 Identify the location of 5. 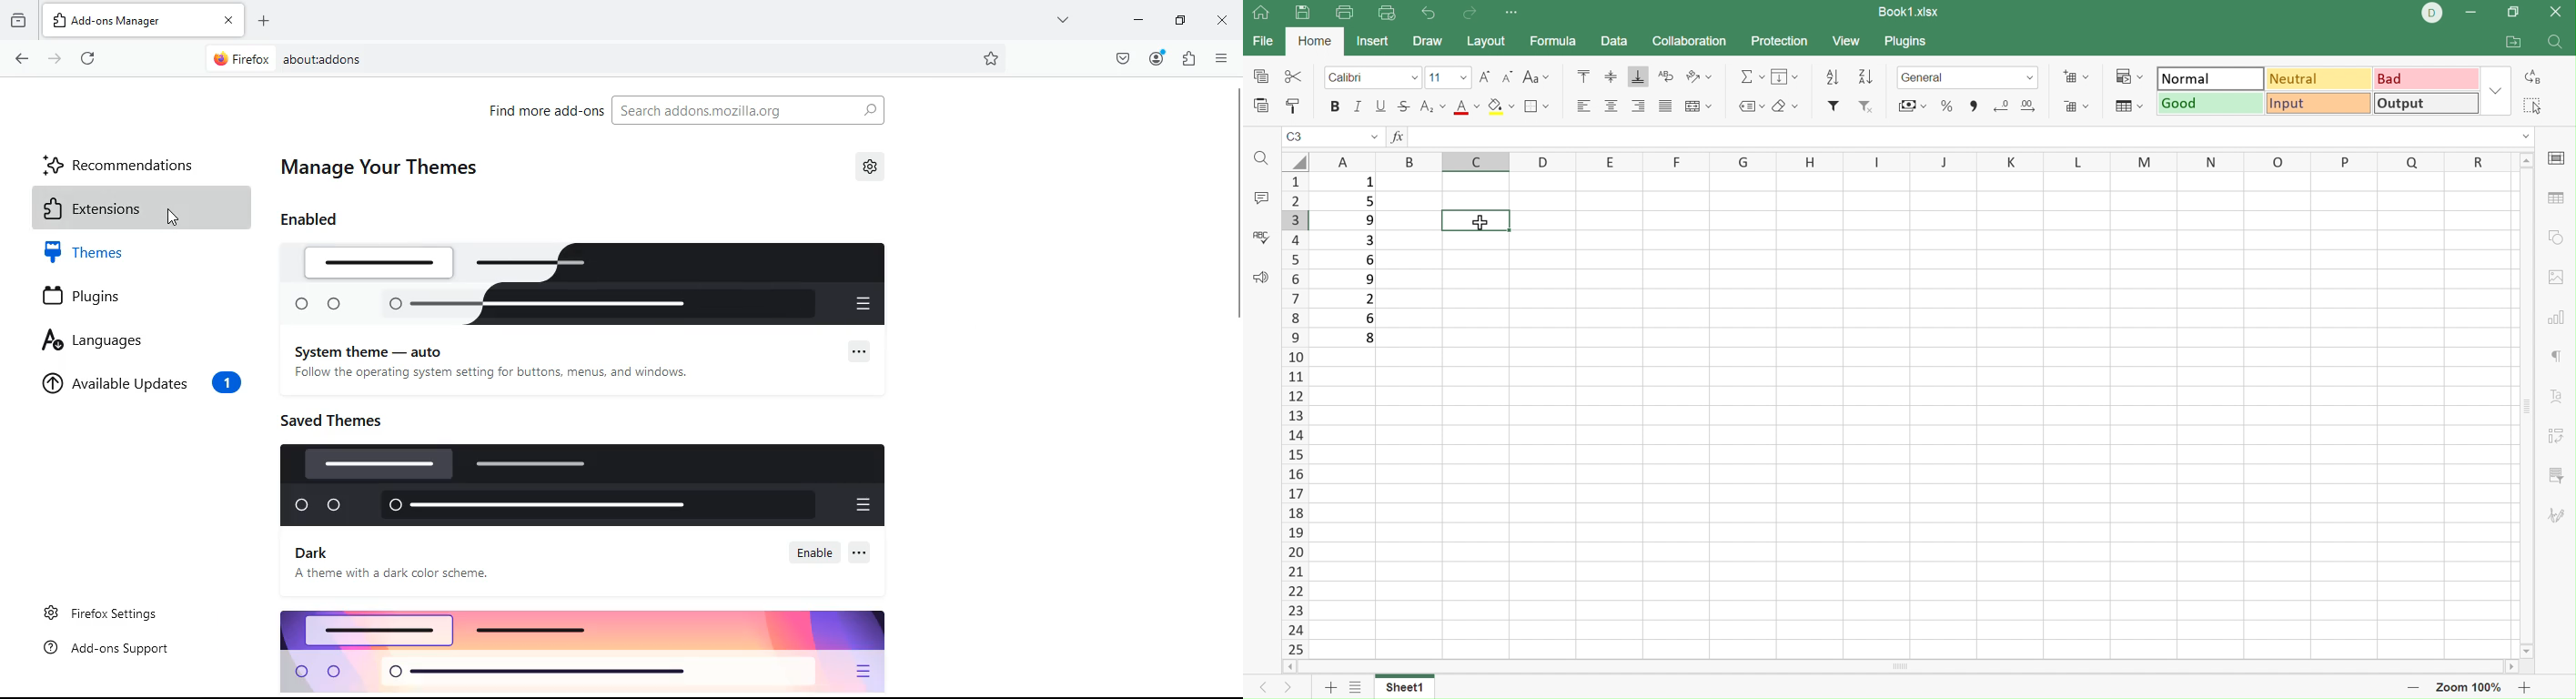
(1368, 202).